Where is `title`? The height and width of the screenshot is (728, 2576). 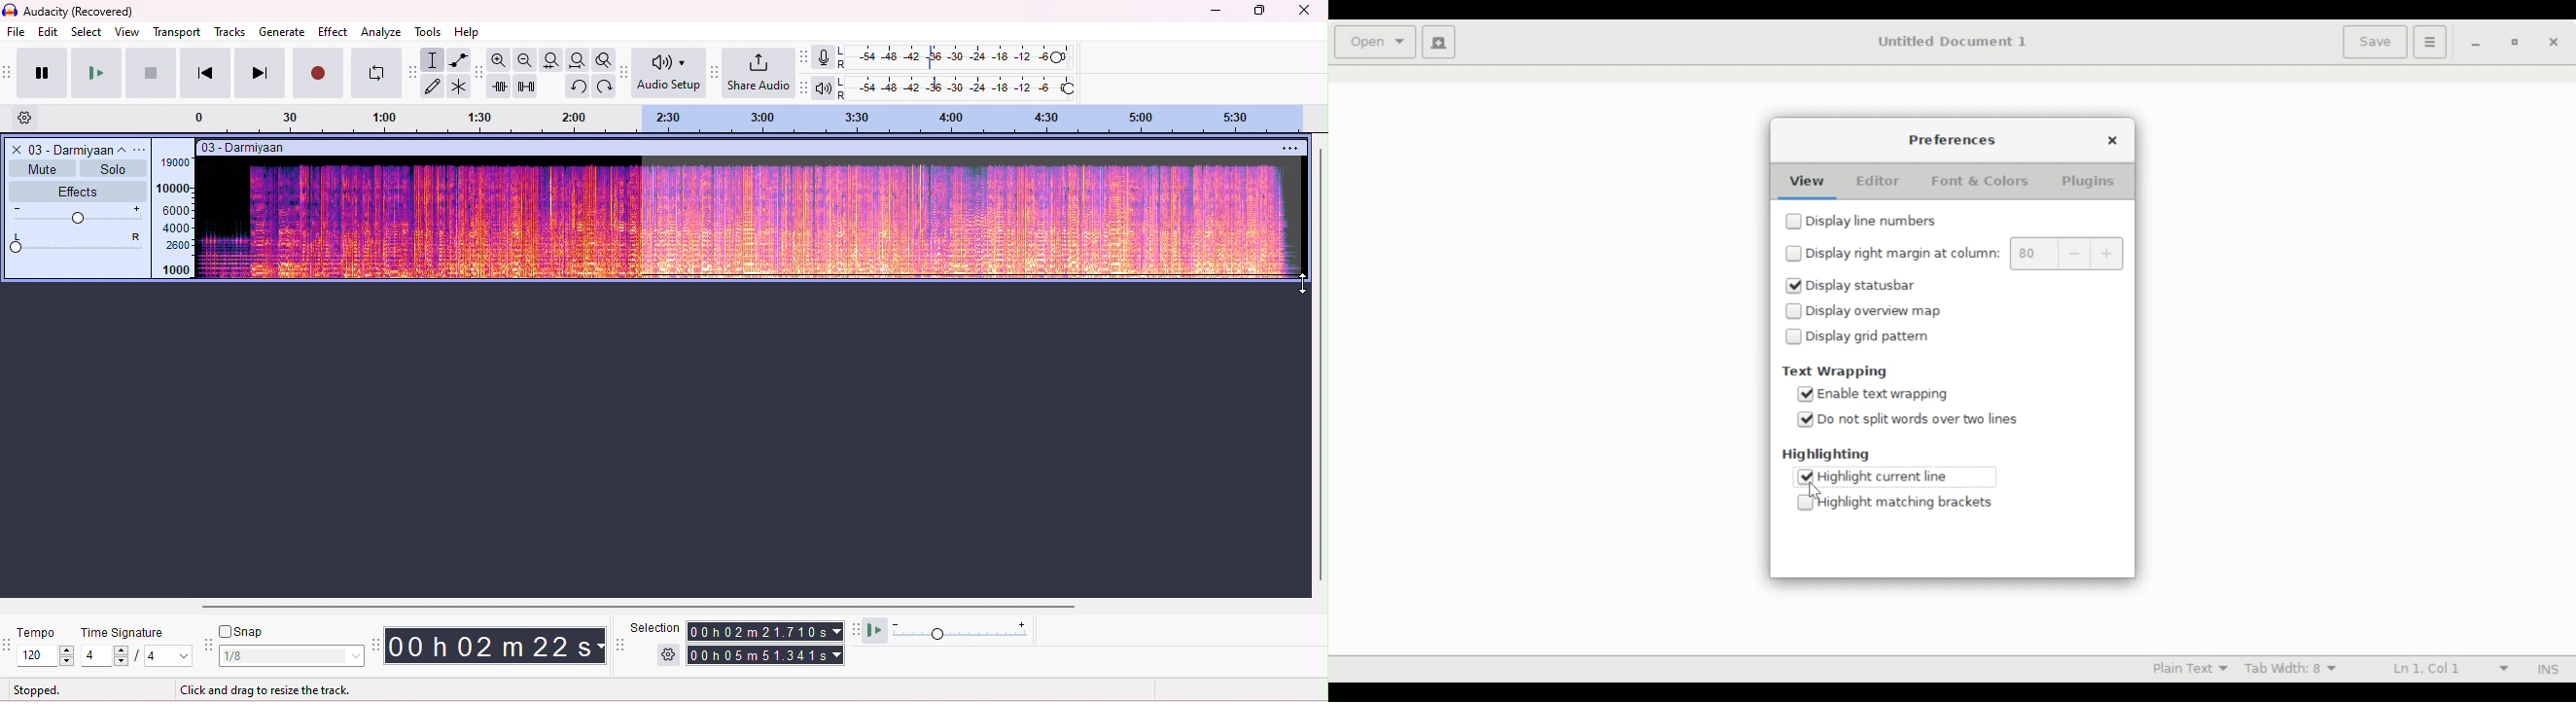 title is located at coordinates (71, 12).